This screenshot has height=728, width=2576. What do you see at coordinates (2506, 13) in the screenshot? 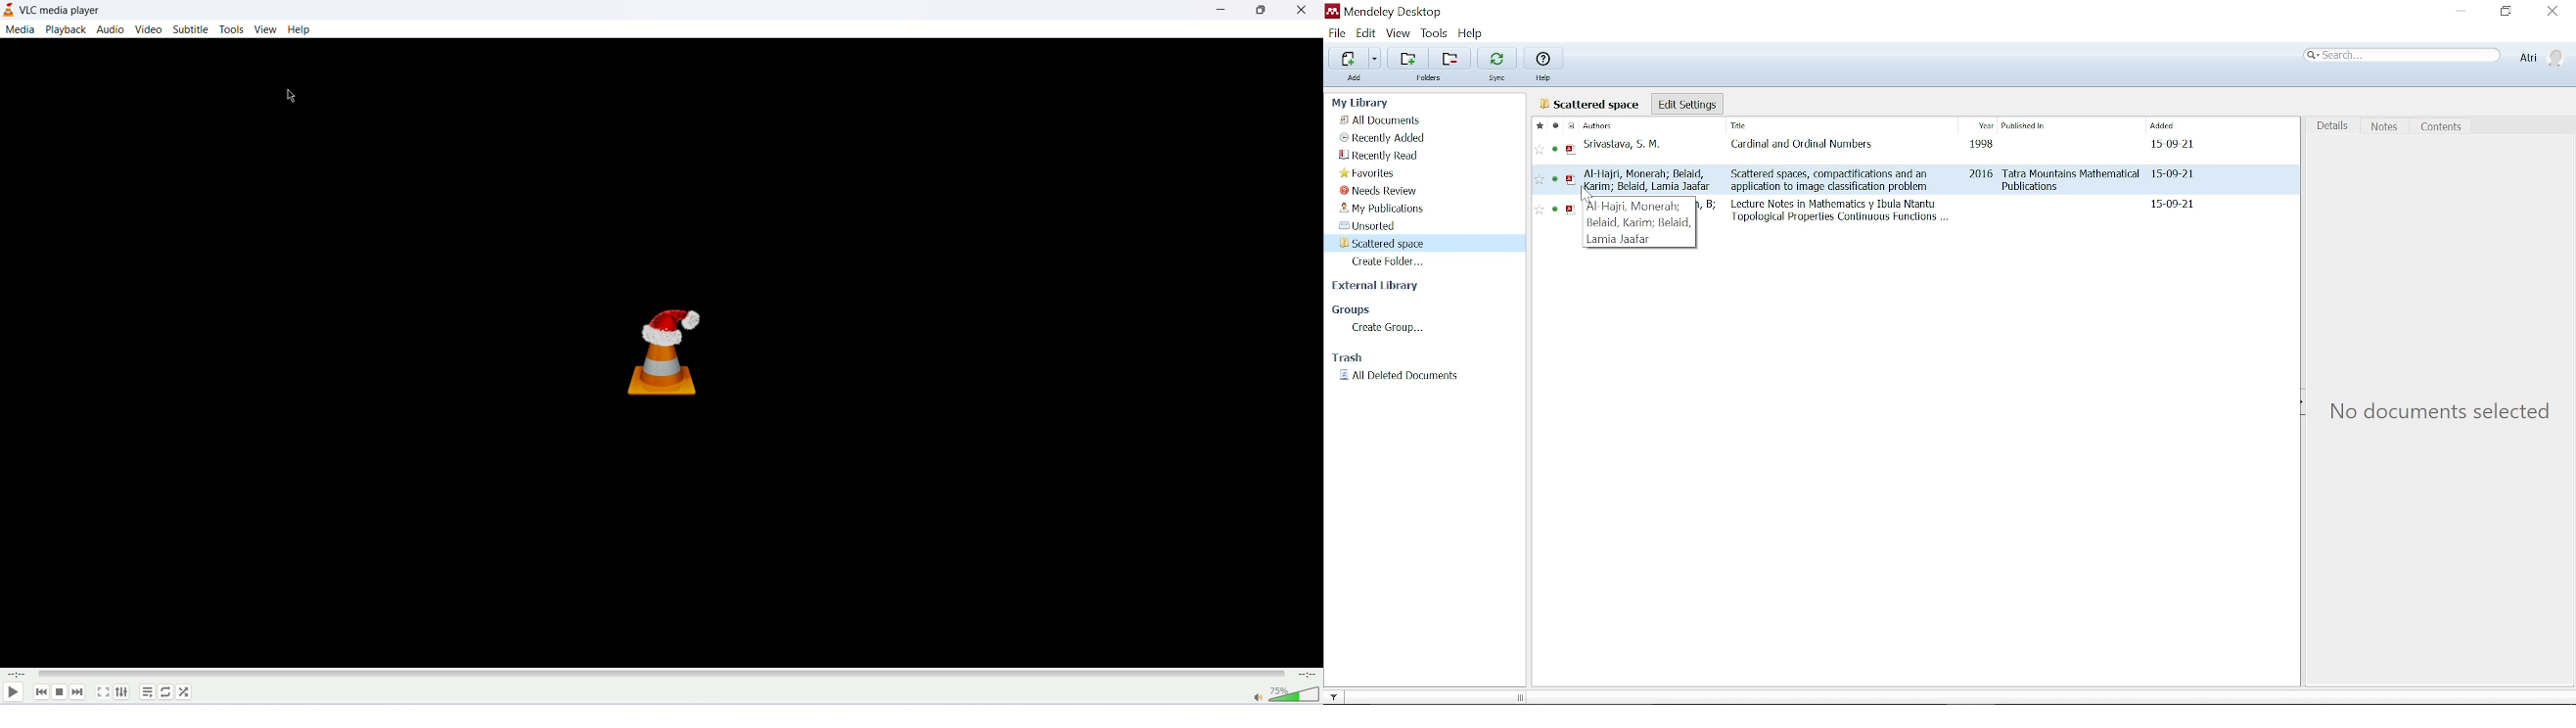
I see `Restore down` at bounding box center [2506, 13].